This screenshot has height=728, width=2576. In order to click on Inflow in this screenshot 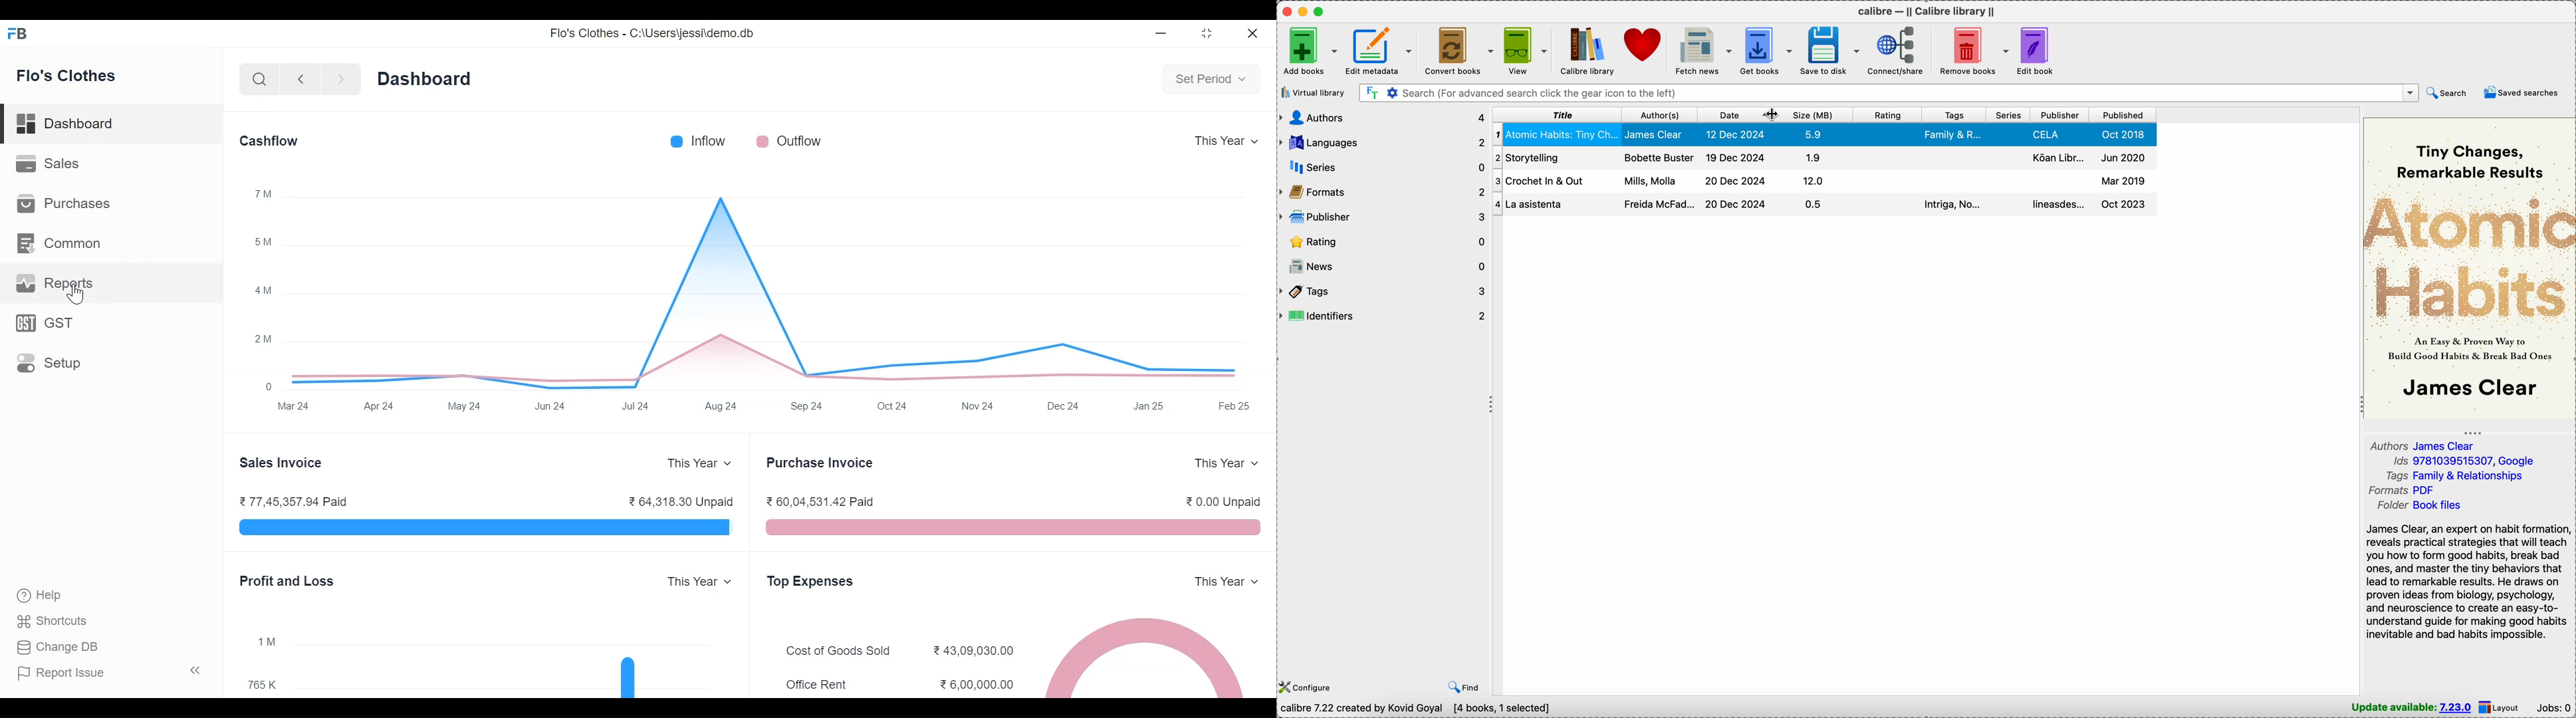, I will do `click(710, 140)`.